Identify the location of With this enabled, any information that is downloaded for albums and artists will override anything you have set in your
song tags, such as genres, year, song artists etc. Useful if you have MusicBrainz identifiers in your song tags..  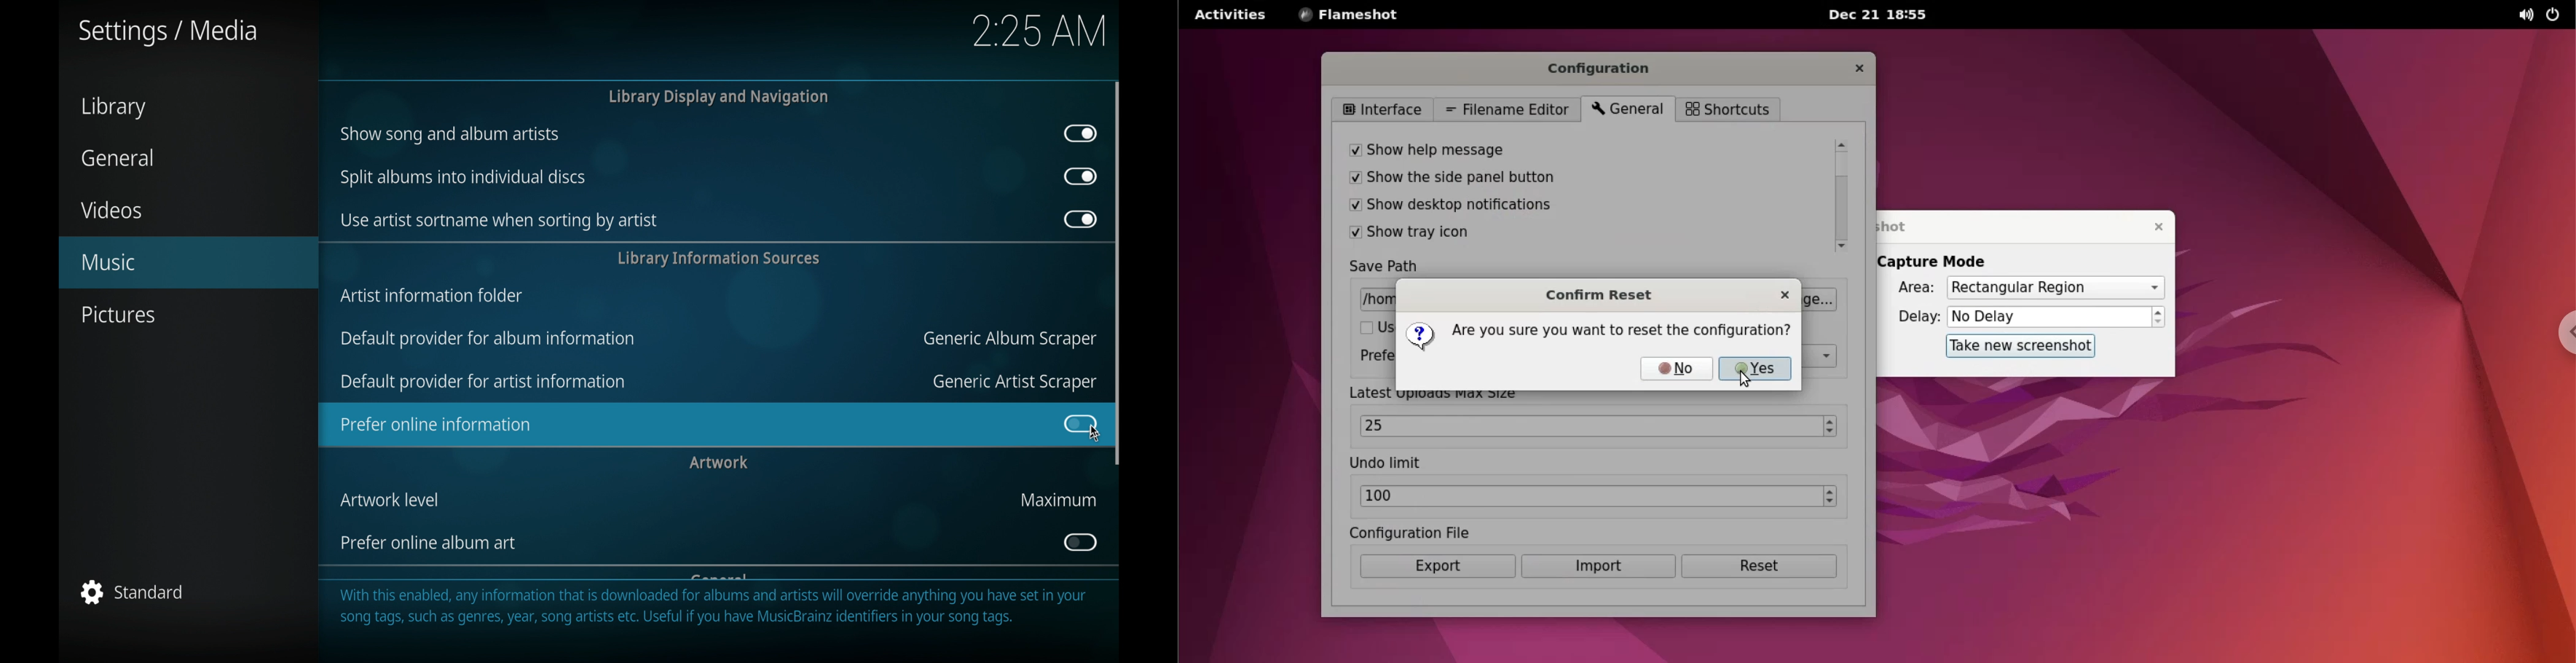
(725, 611).